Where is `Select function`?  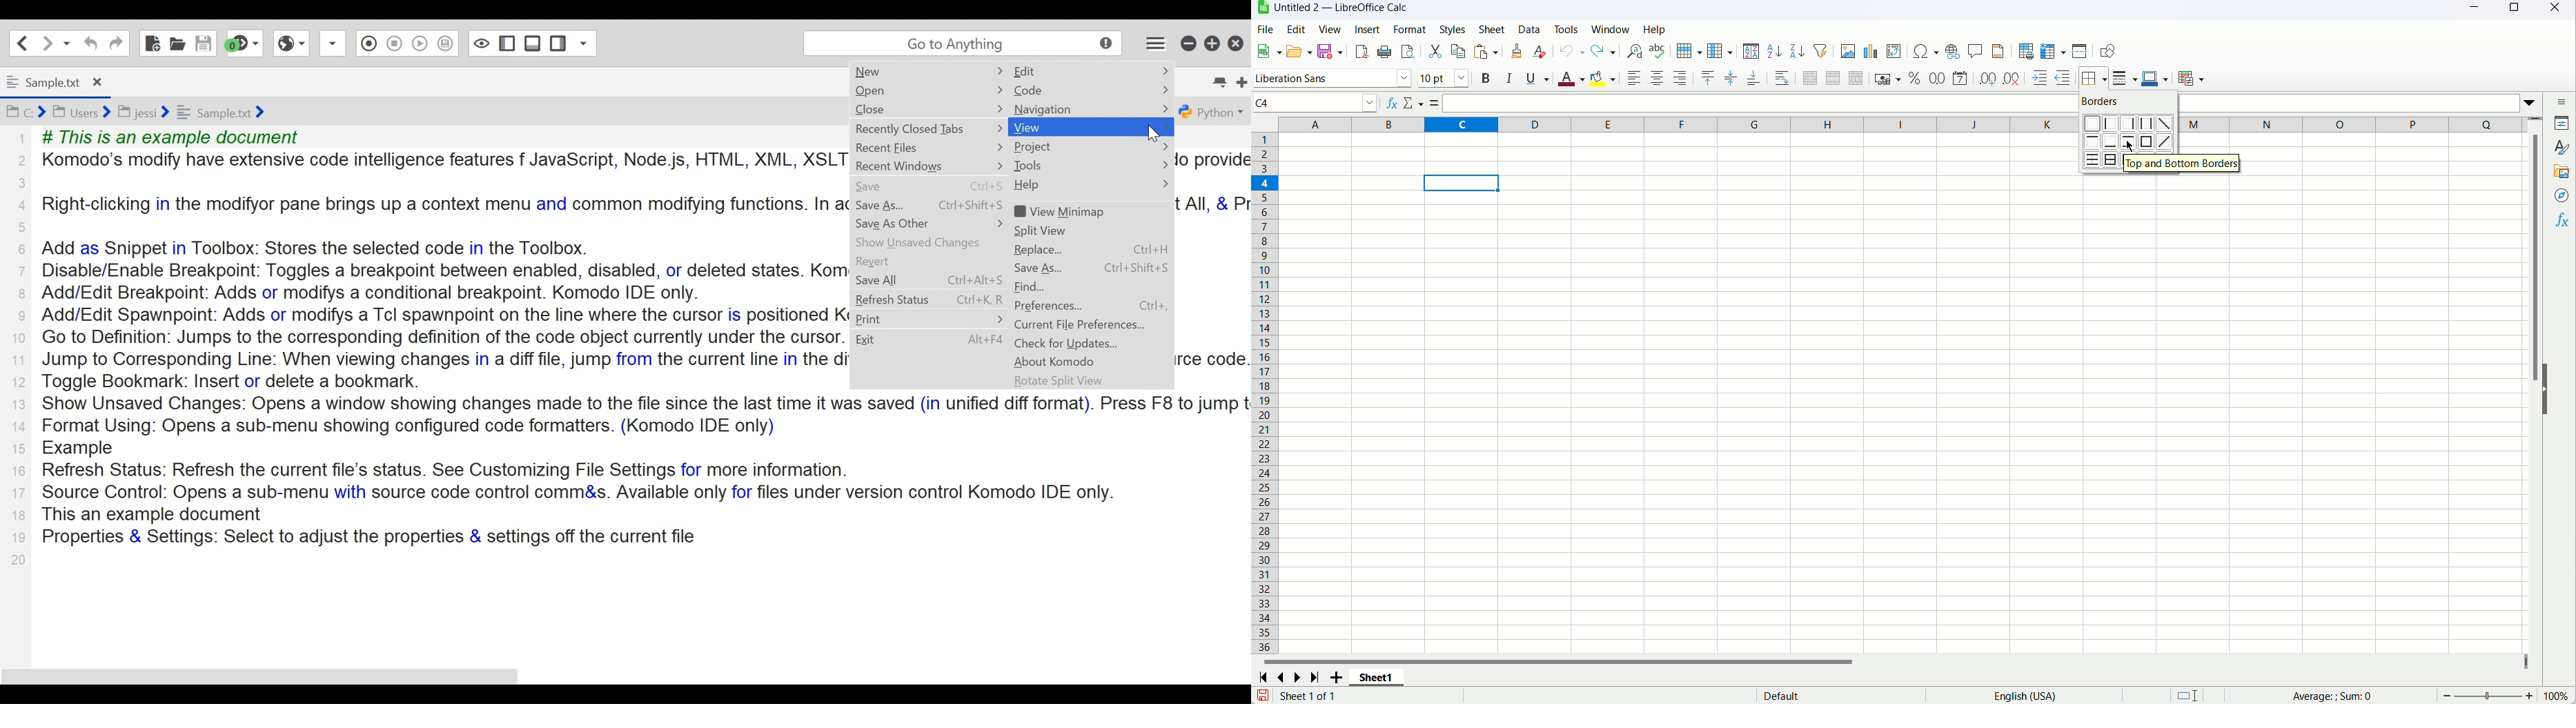 Select function is located at coordinates (1415, 104).